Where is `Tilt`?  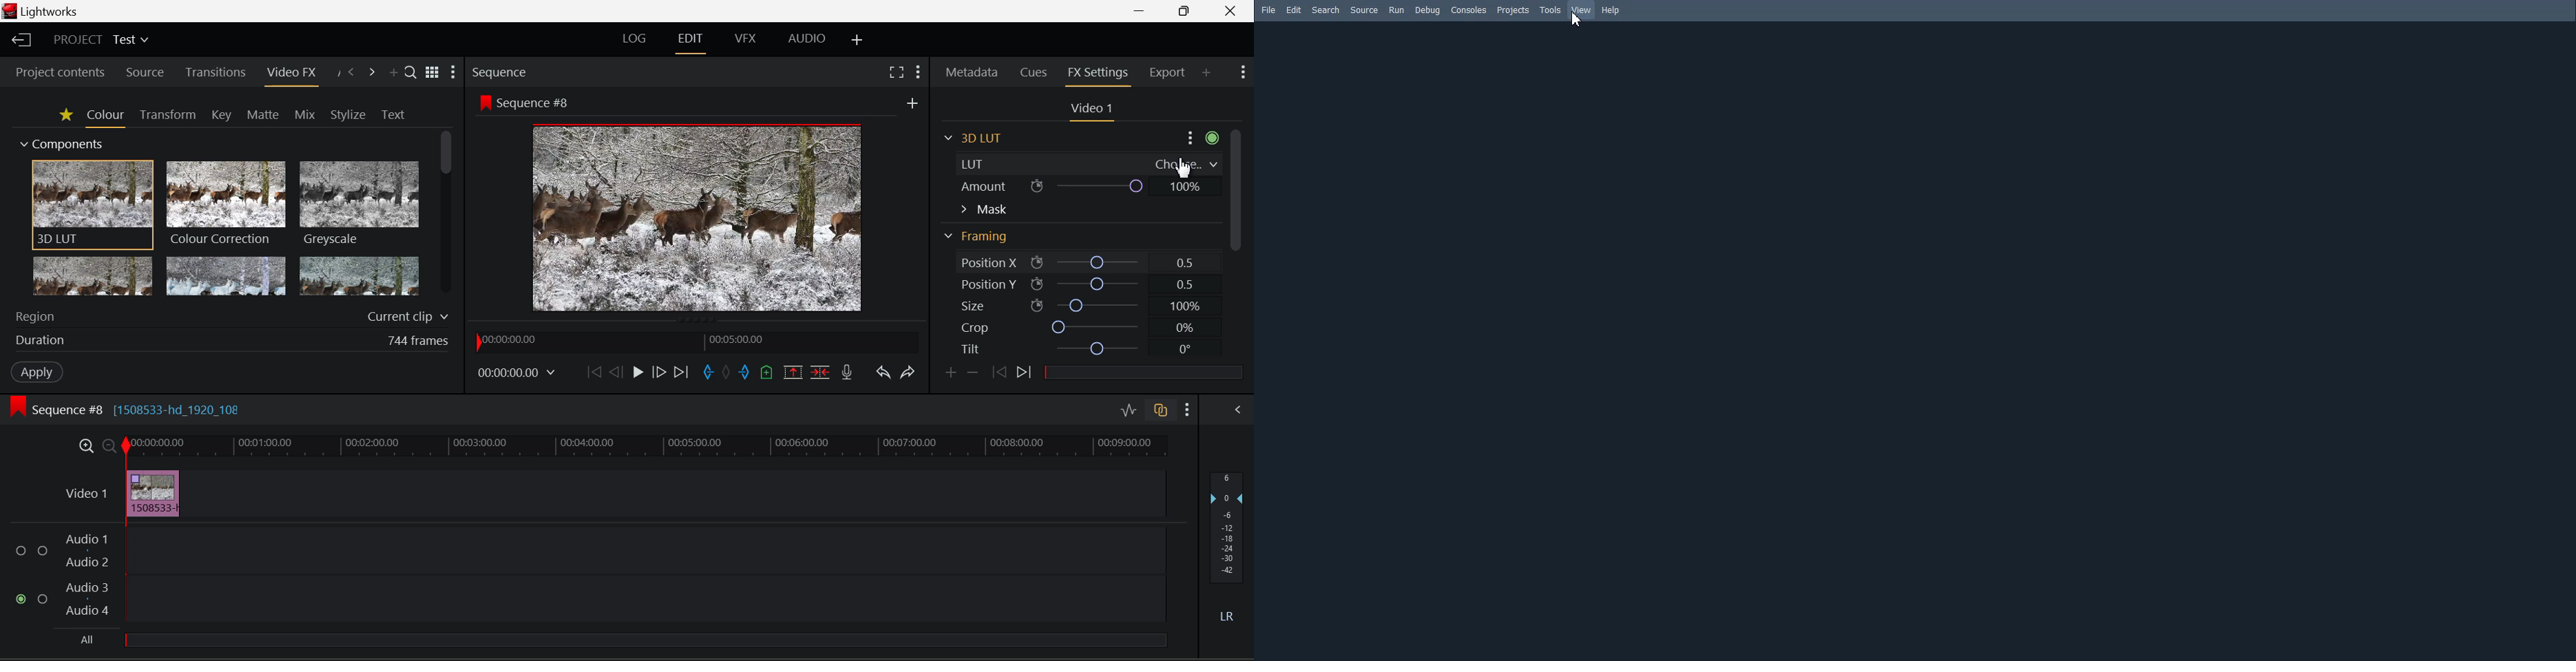
Tilt is located at coordinates (1079, 348).